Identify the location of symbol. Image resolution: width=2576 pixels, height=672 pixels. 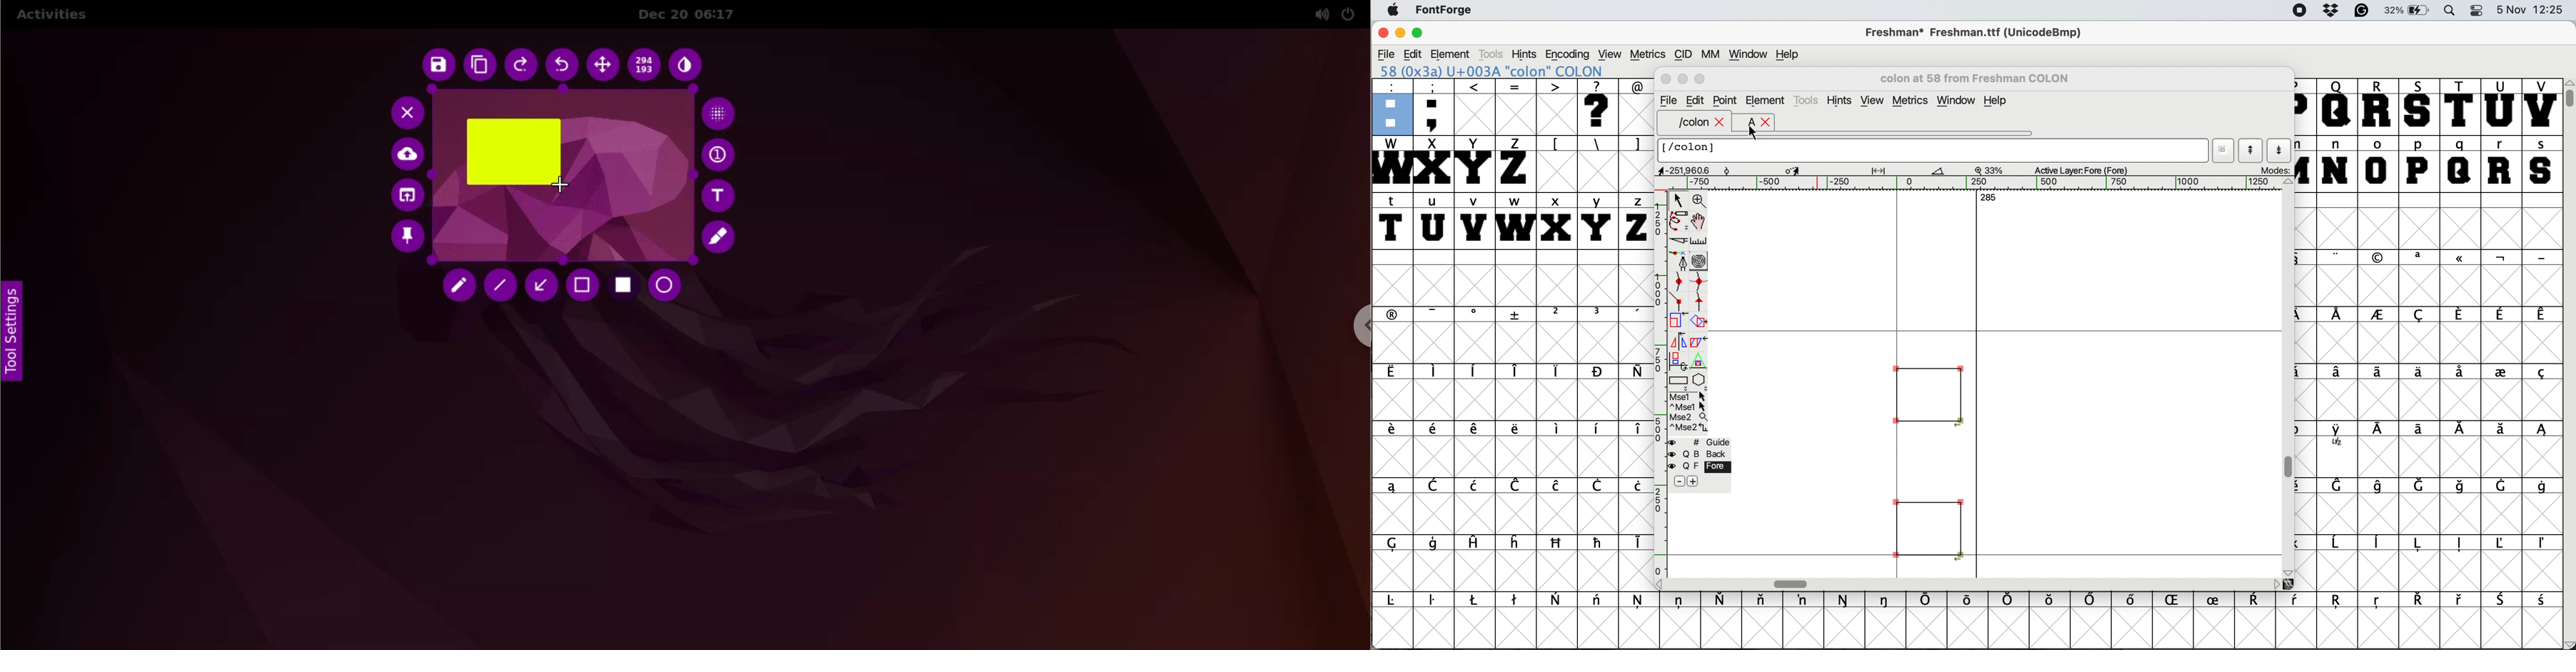
(1436, 431).